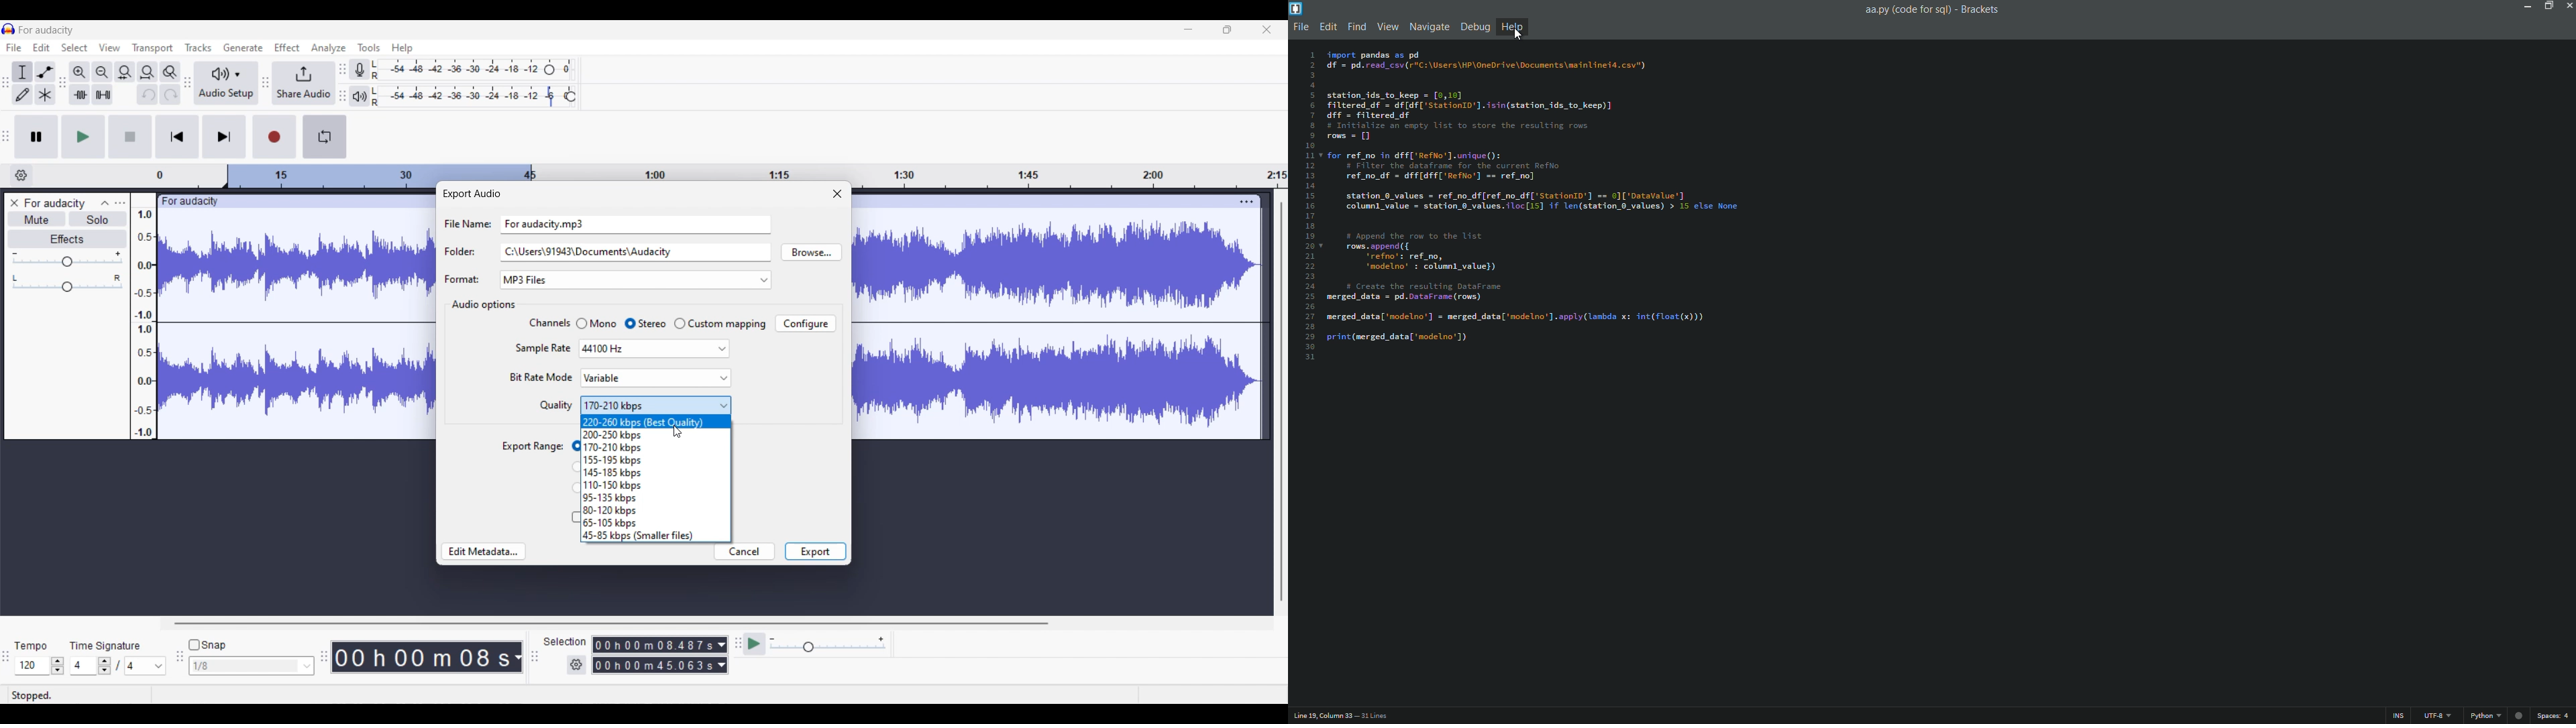  What do you see at coordinates (83, 666) in the screenshot?
I see `Input time signature` at bounding box center [83, 666].